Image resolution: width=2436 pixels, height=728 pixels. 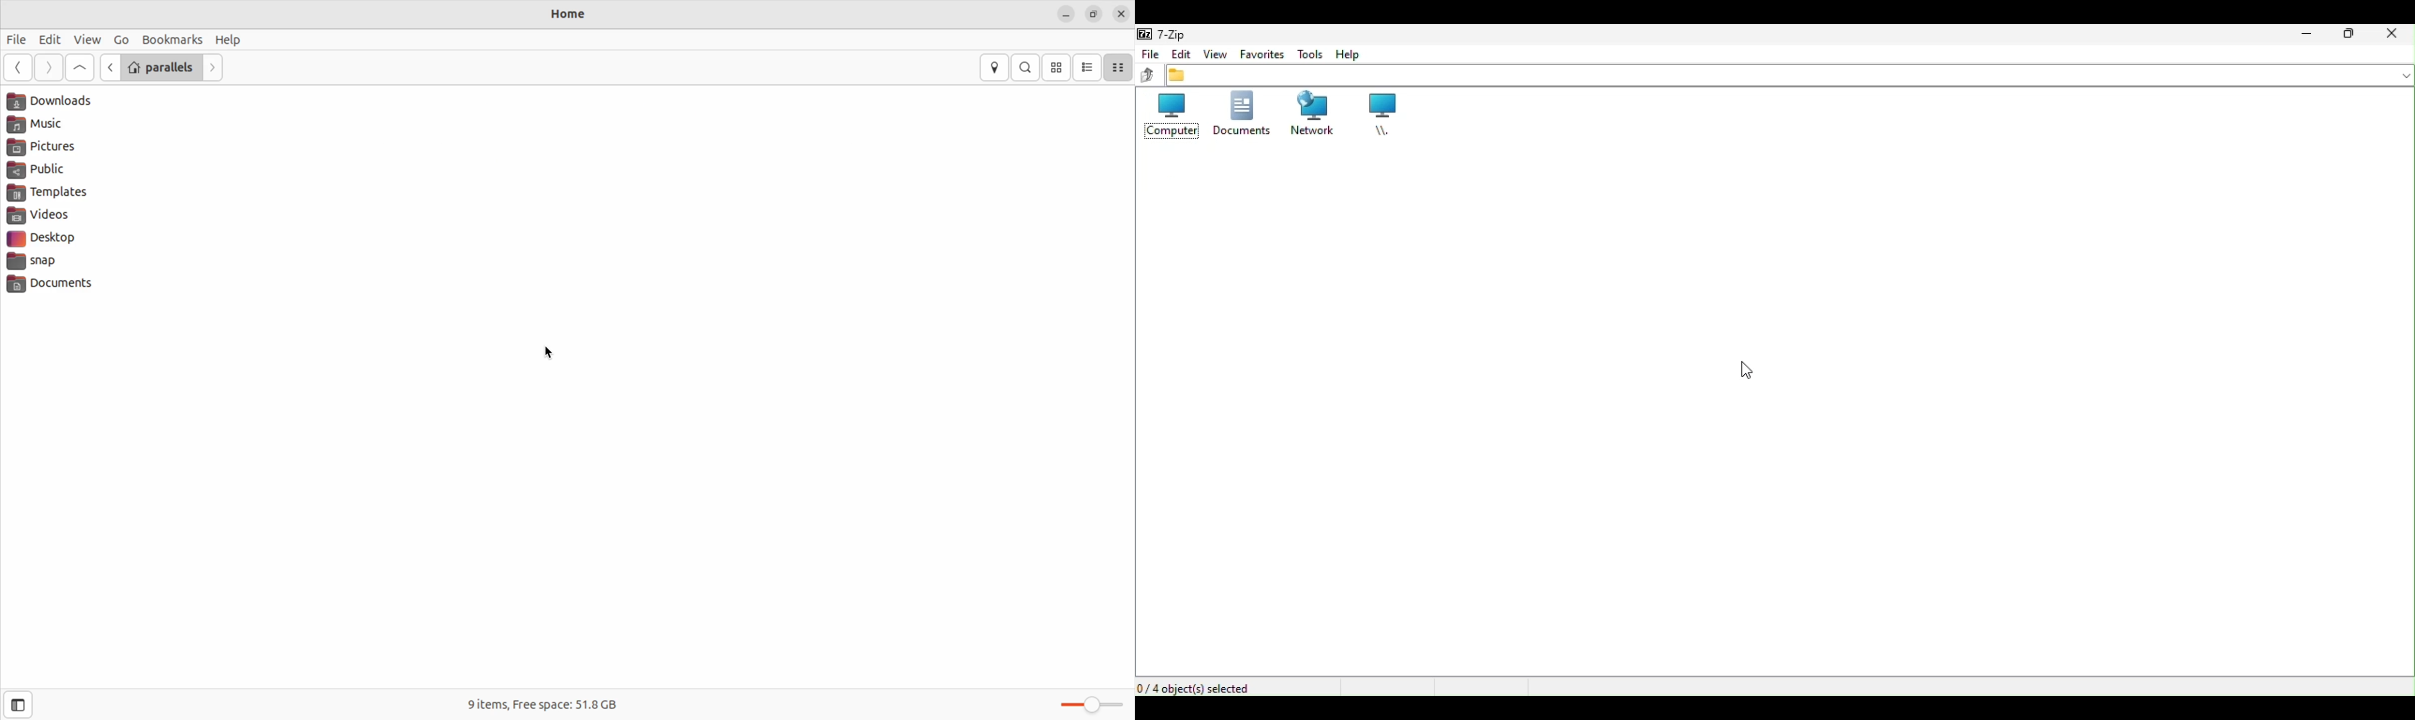 What do you see at coordinates (1058, 68) in the screenshot?
I see `icon view` at bounding box center [1058, 68].